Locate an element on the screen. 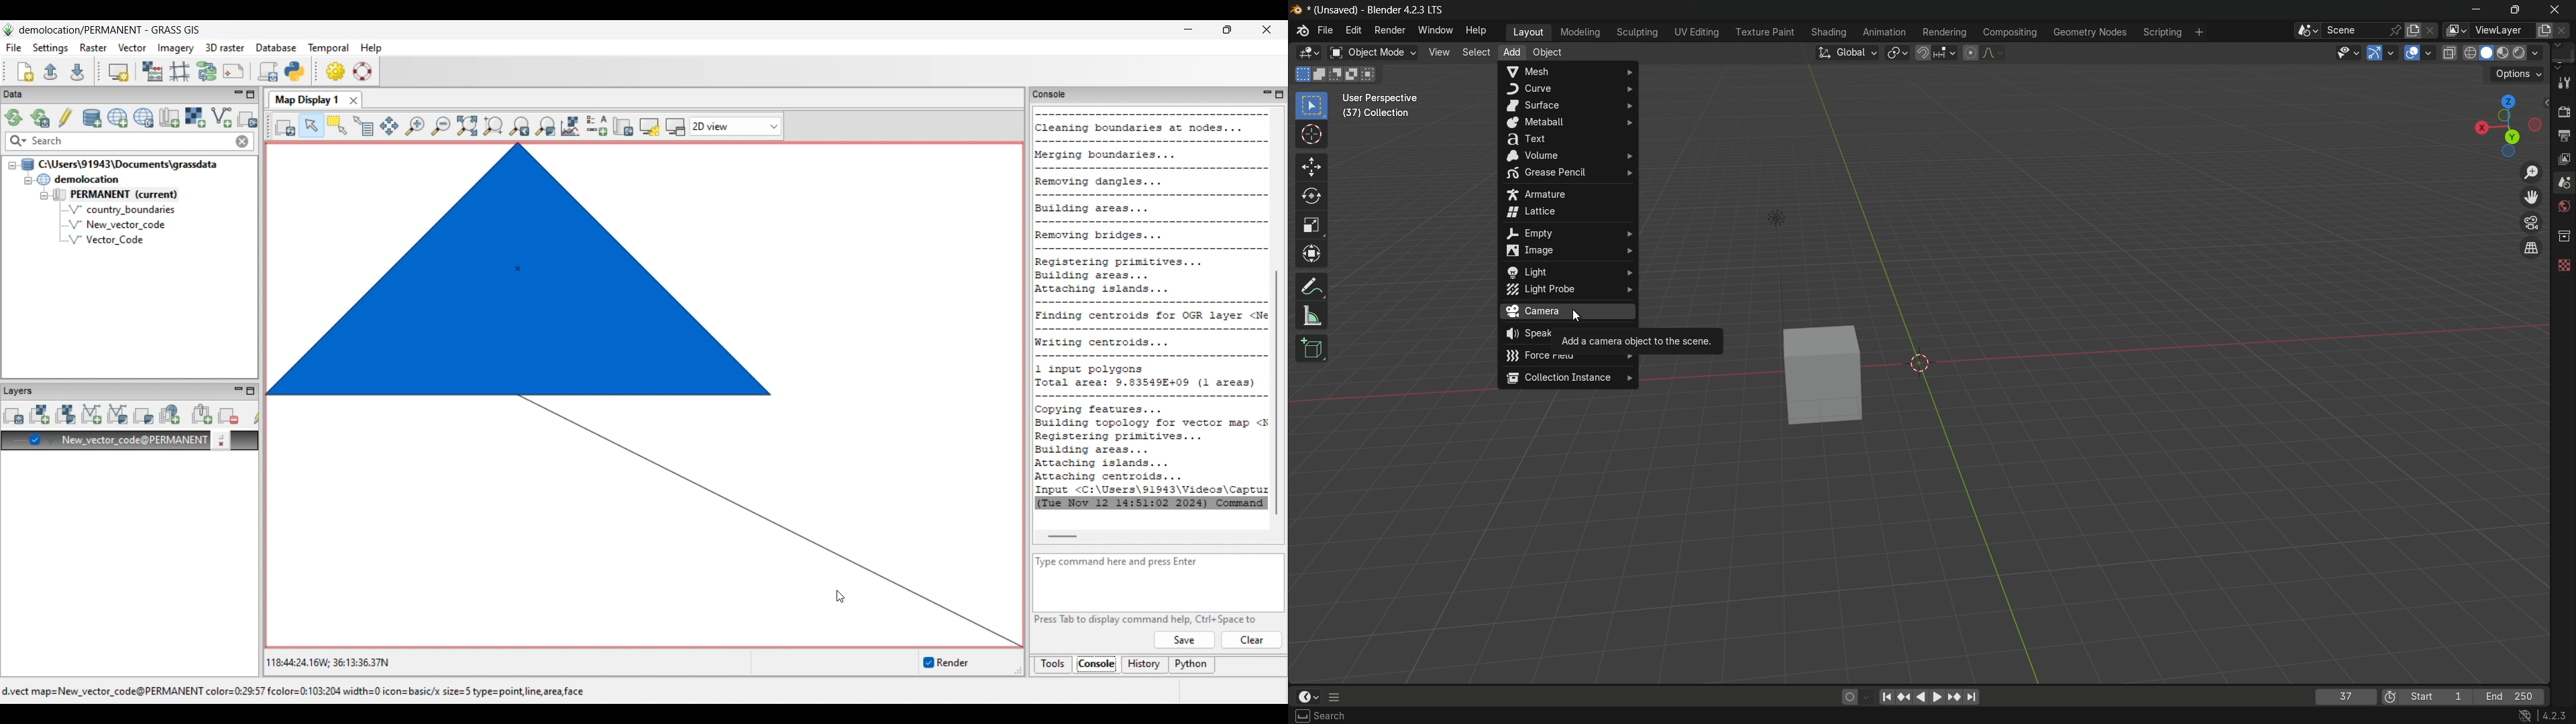  user perspective (37) | collection  is located at coordinates (1387, 105).